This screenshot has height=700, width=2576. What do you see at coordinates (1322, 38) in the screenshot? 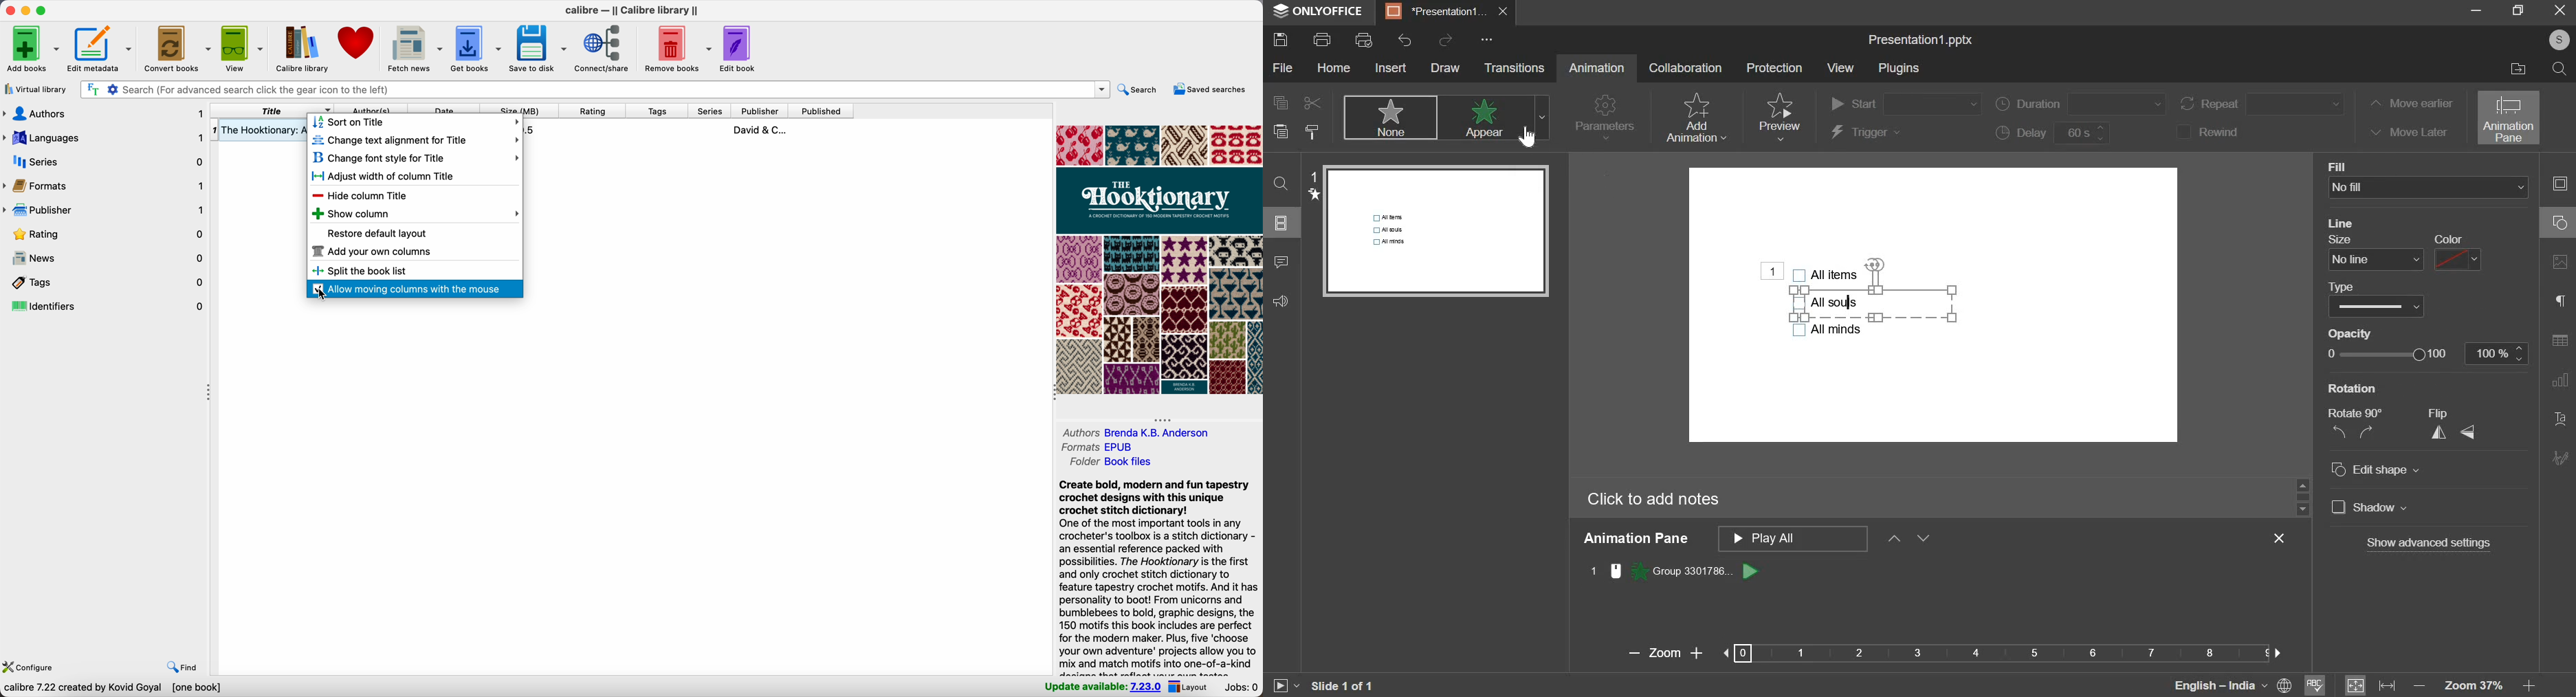
I see `print` at bounding box center [1322, 38].